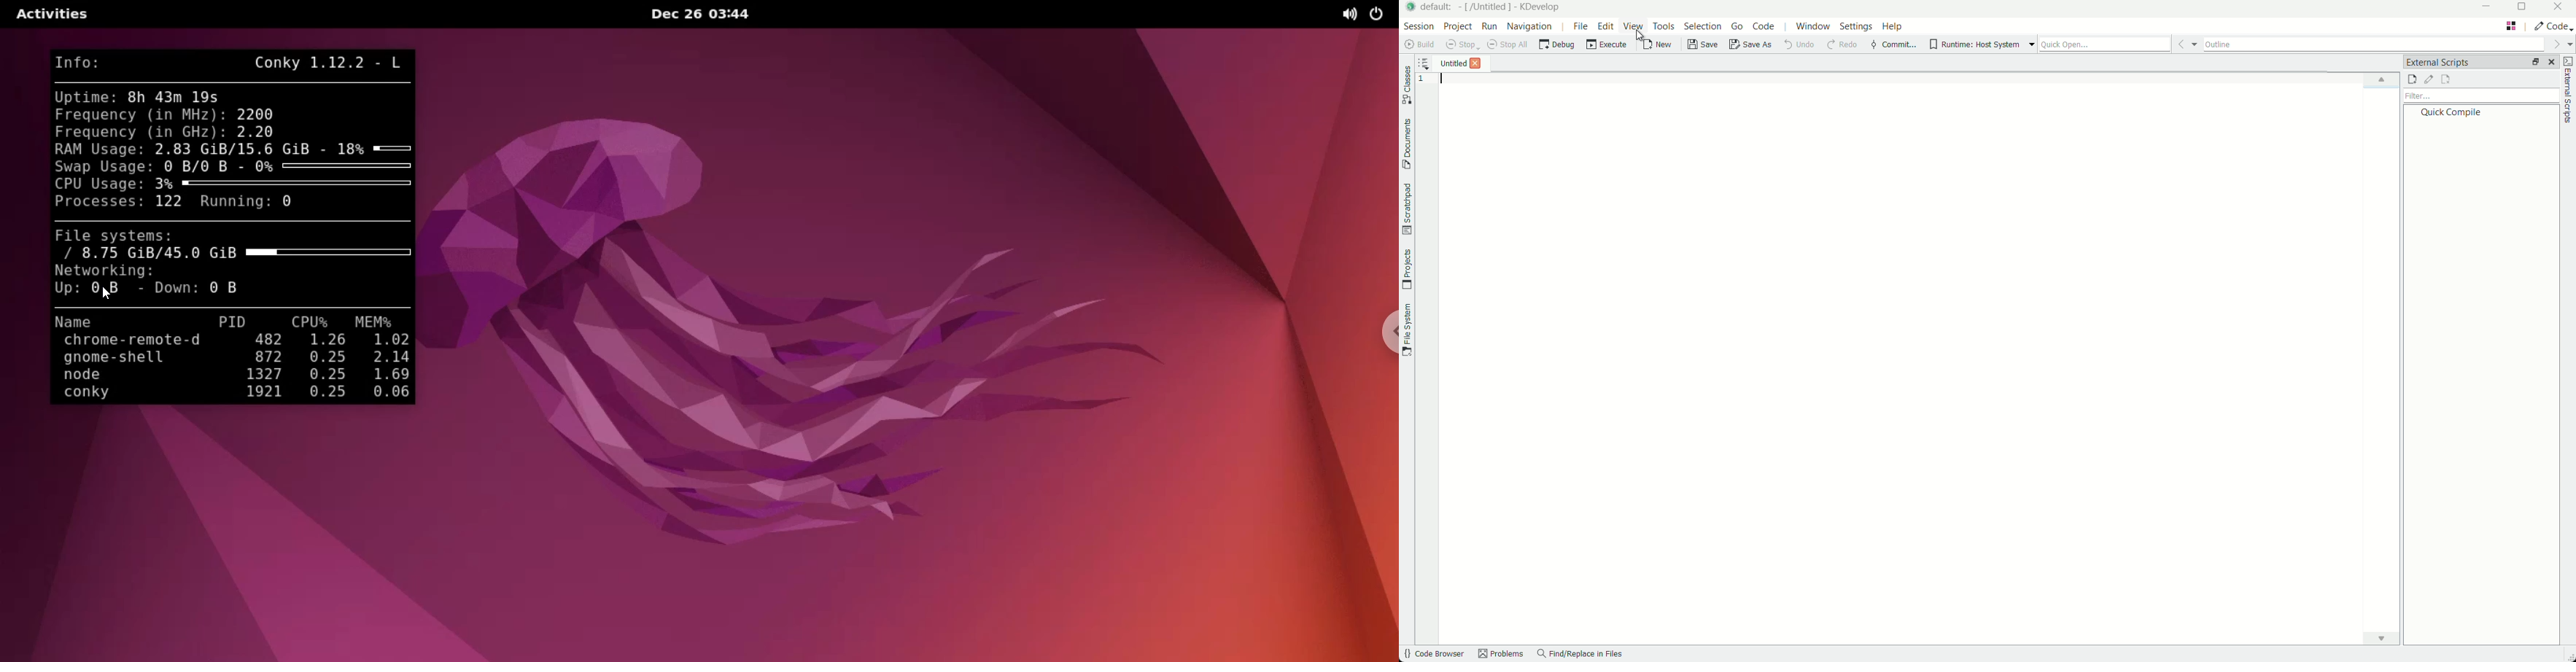  Describe the element at coordinates (1406, 85) in the screenshot. I see `classes` at that location.